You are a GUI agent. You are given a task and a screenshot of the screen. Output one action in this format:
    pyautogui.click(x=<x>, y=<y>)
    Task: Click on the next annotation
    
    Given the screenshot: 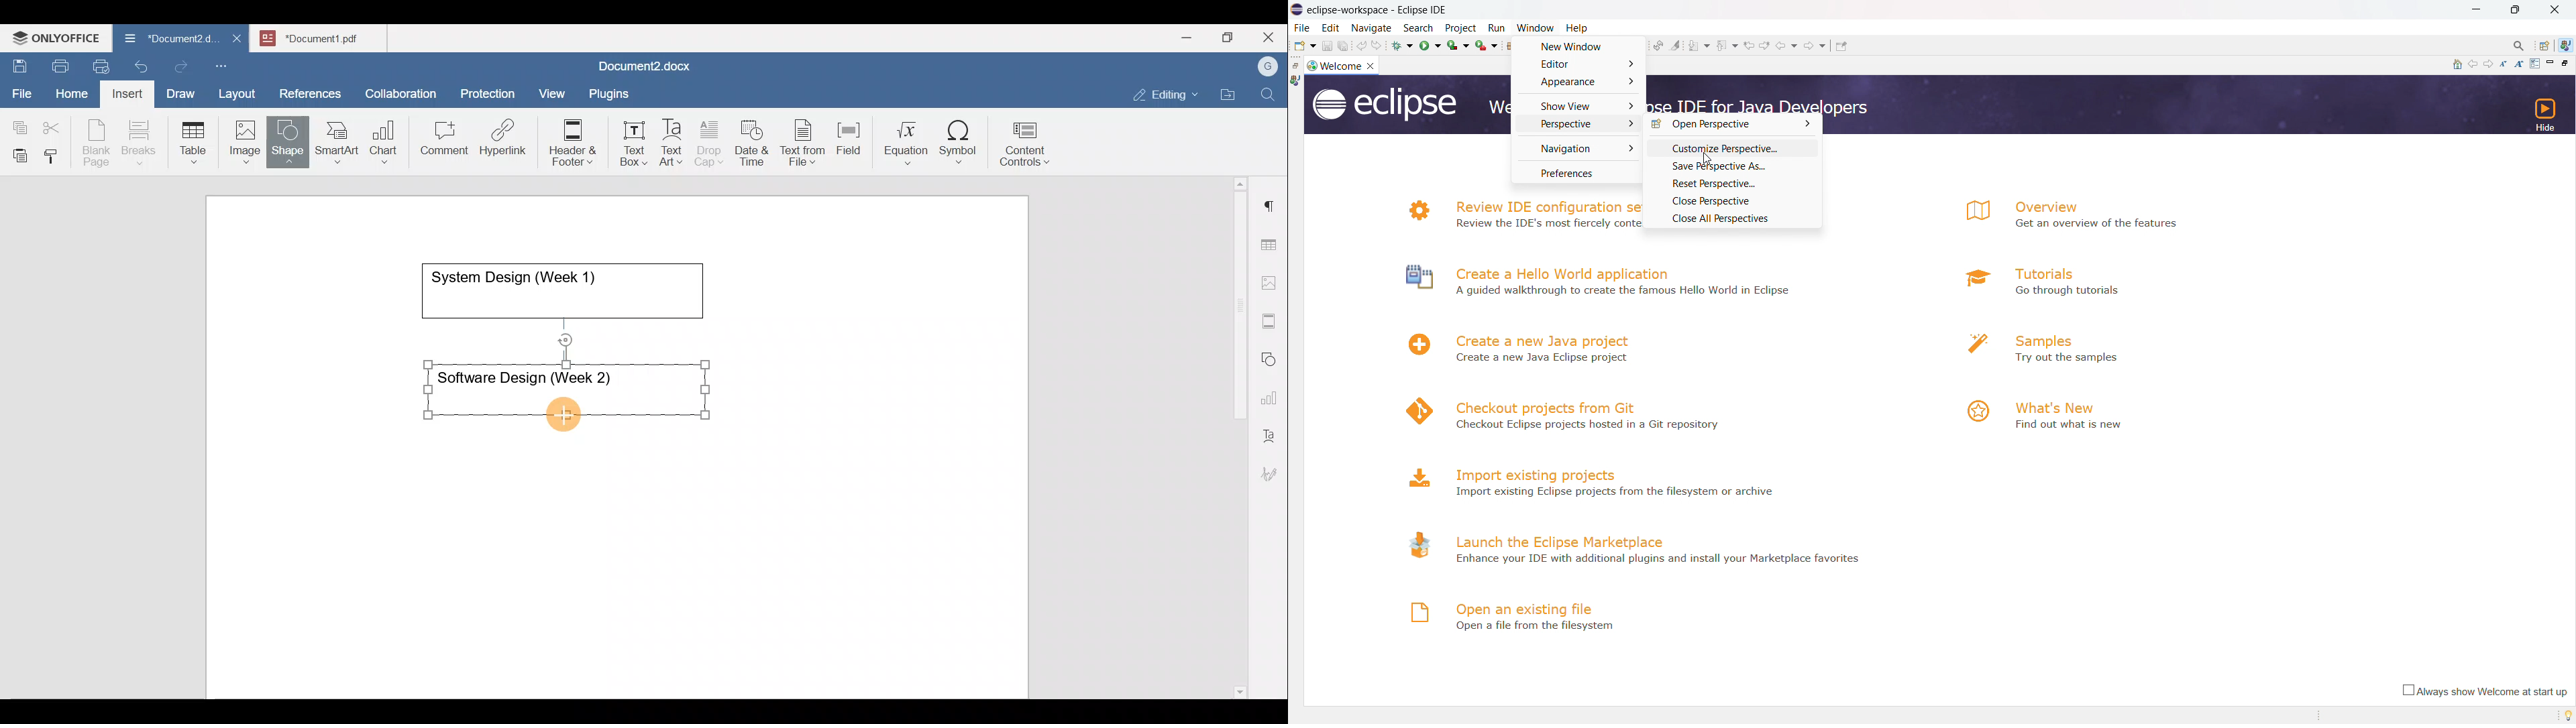 What is the action you would take?
    pyautogui.click(x=1699, y=46)
    